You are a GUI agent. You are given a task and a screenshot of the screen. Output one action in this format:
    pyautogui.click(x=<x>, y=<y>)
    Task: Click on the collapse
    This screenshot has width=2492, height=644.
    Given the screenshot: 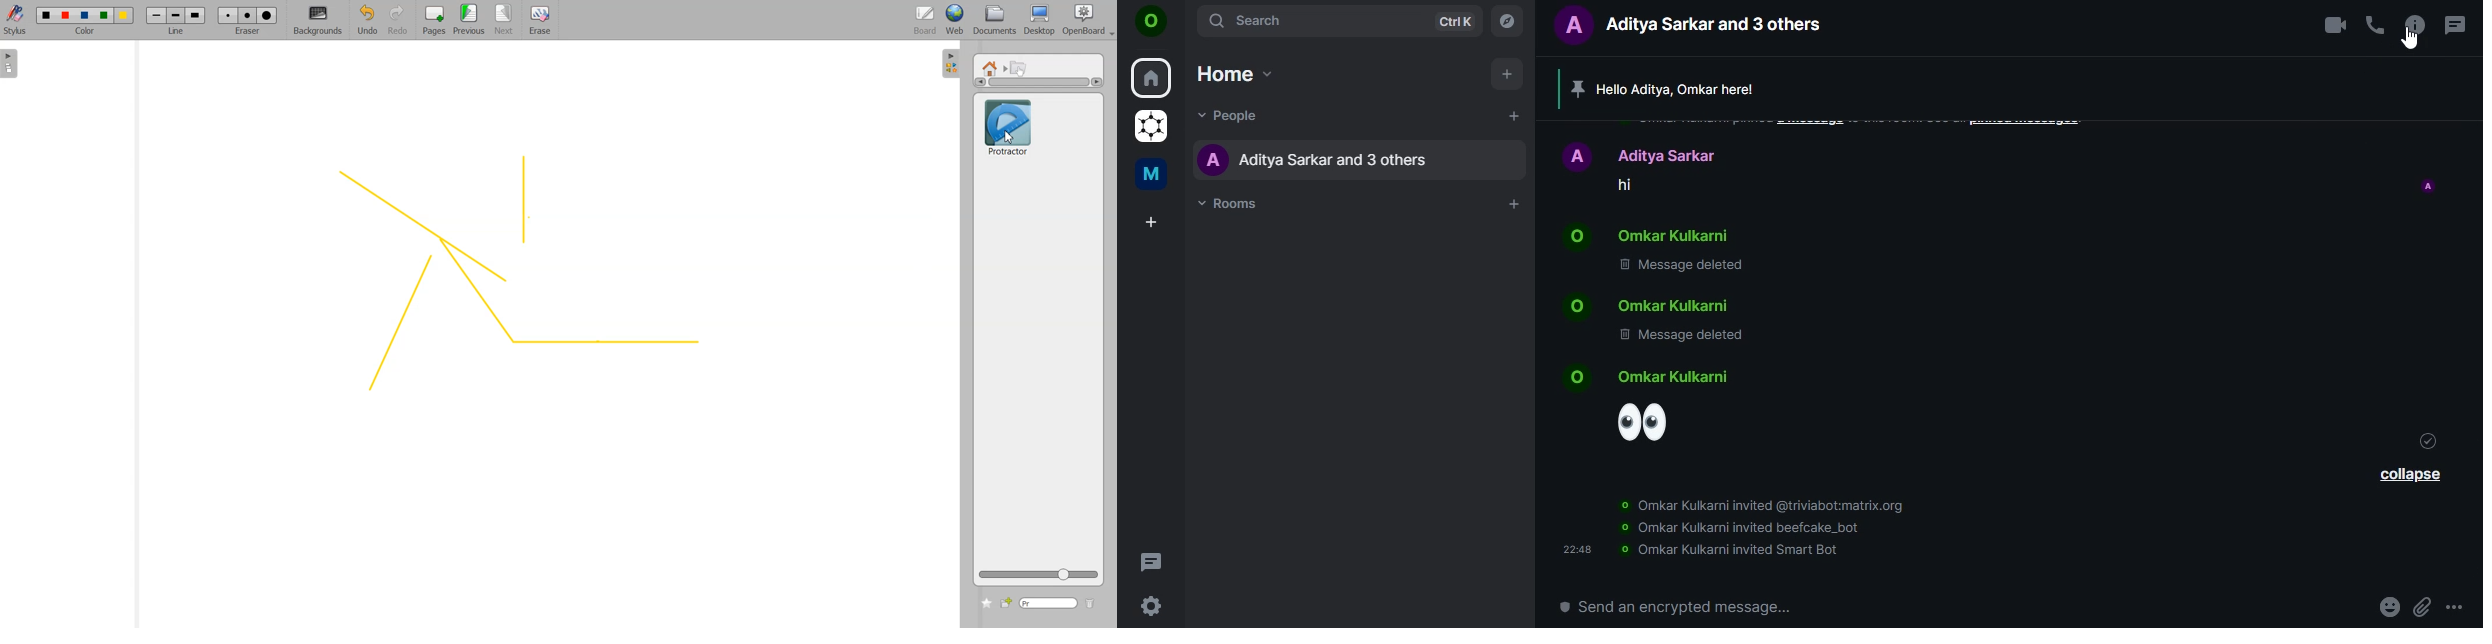 What is the action you would take?
    pyautogui.click(x=2412, y=473)
    